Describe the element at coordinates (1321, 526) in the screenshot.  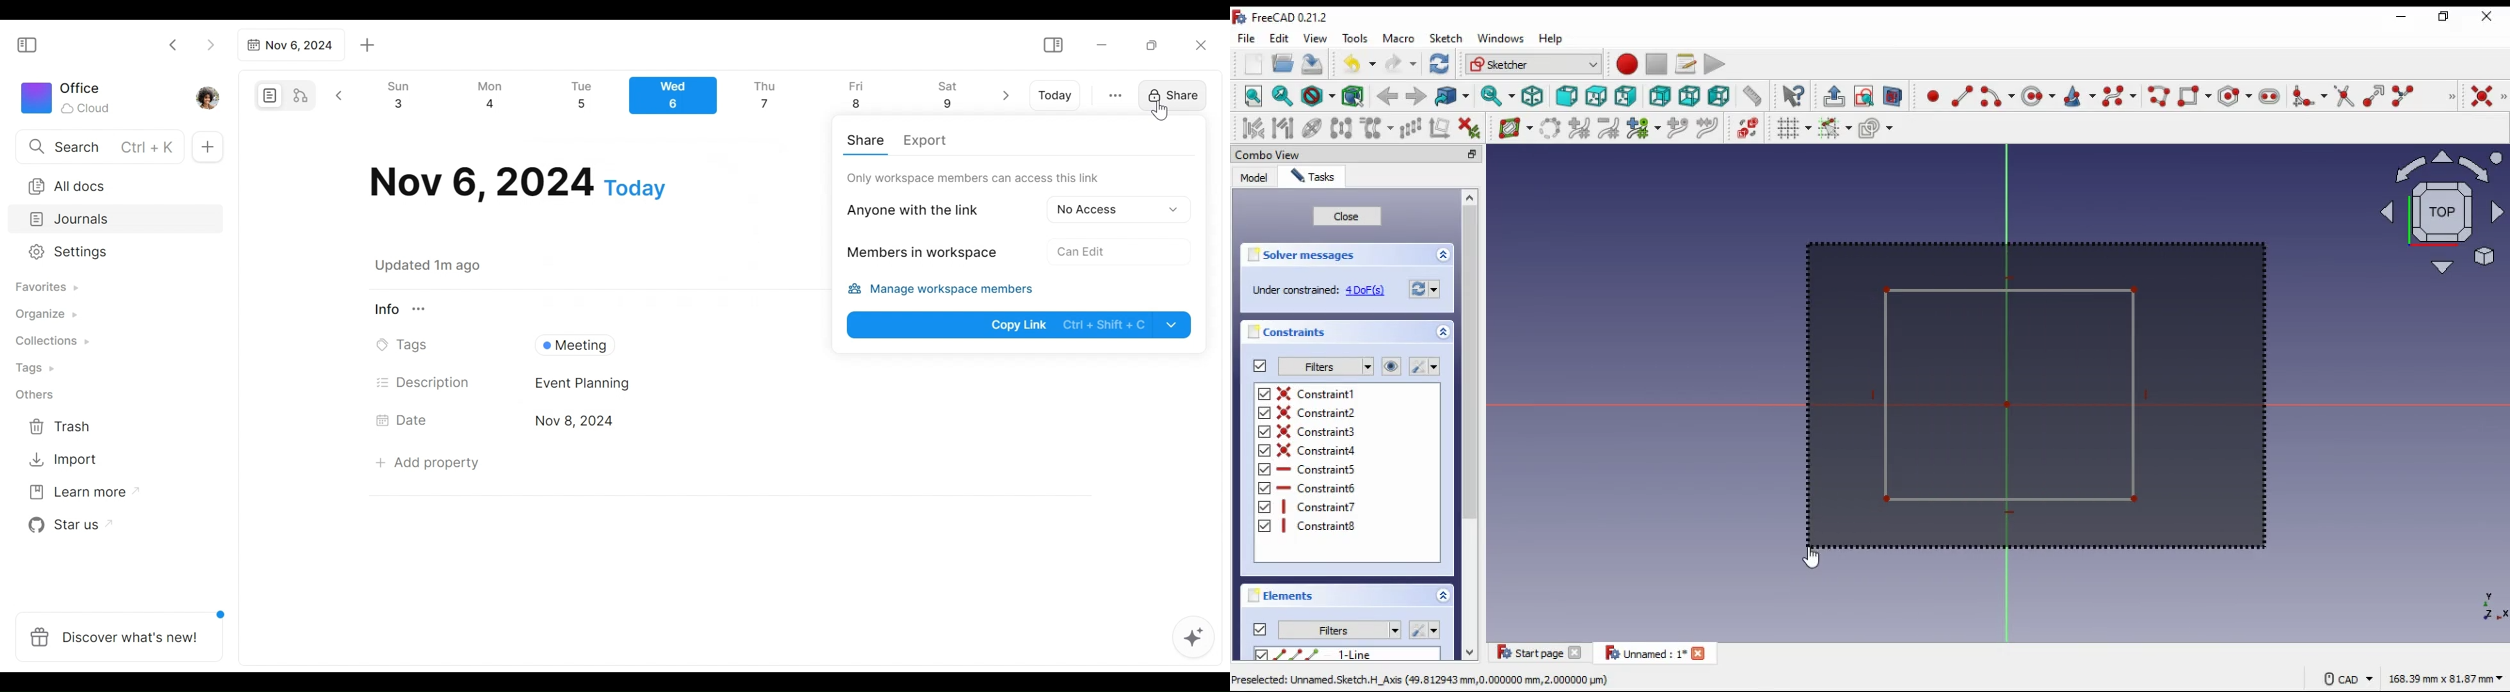
I see `Constraint` at that location.